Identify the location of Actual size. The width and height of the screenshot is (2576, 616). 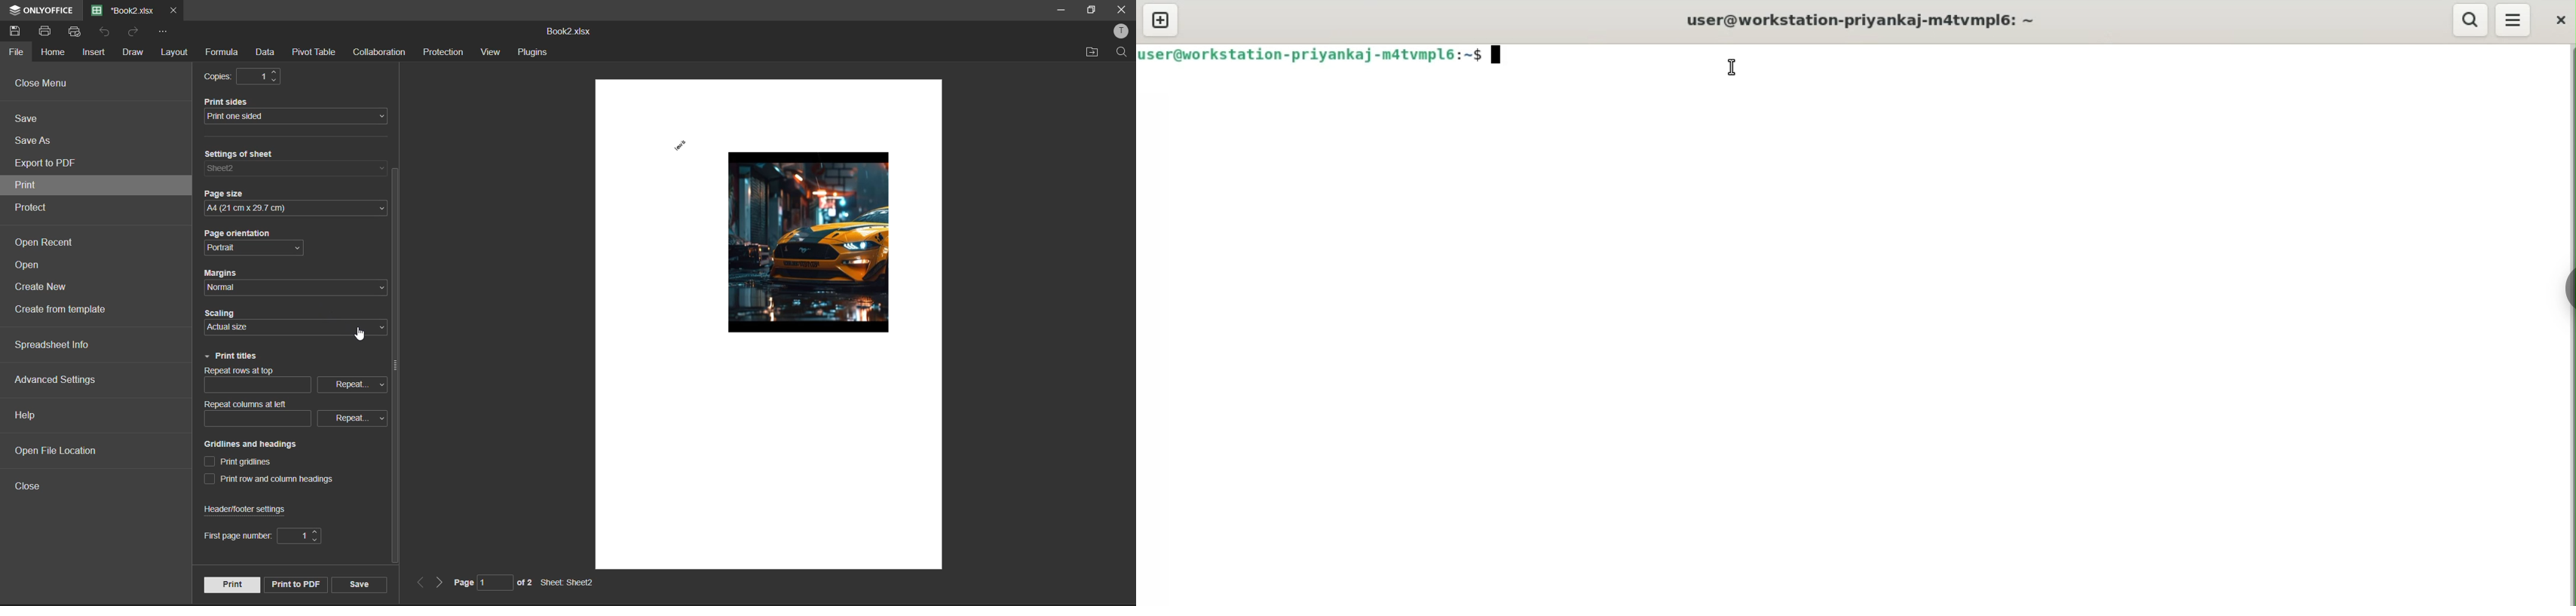
(227, 328).